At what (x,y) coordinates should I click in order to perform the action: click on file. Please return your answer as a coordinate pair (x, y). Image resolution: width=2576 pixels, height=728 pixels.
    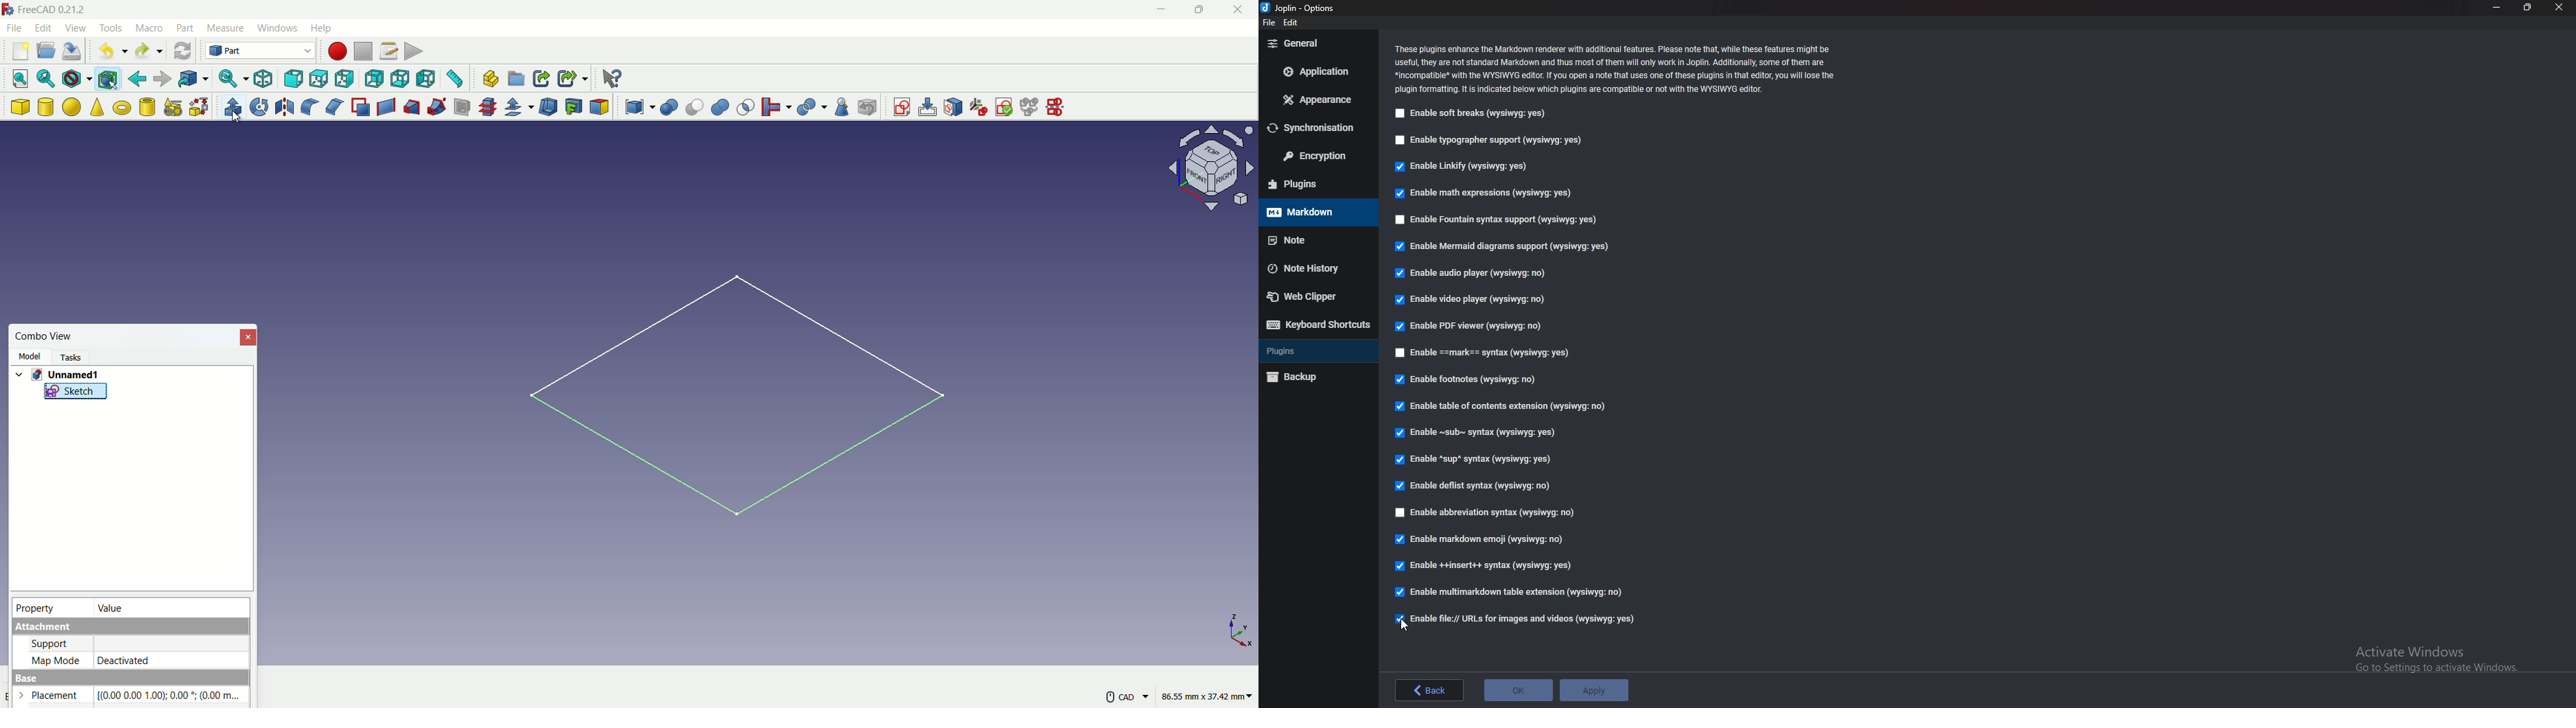
    Looking at the image, I should click on (14, 28).